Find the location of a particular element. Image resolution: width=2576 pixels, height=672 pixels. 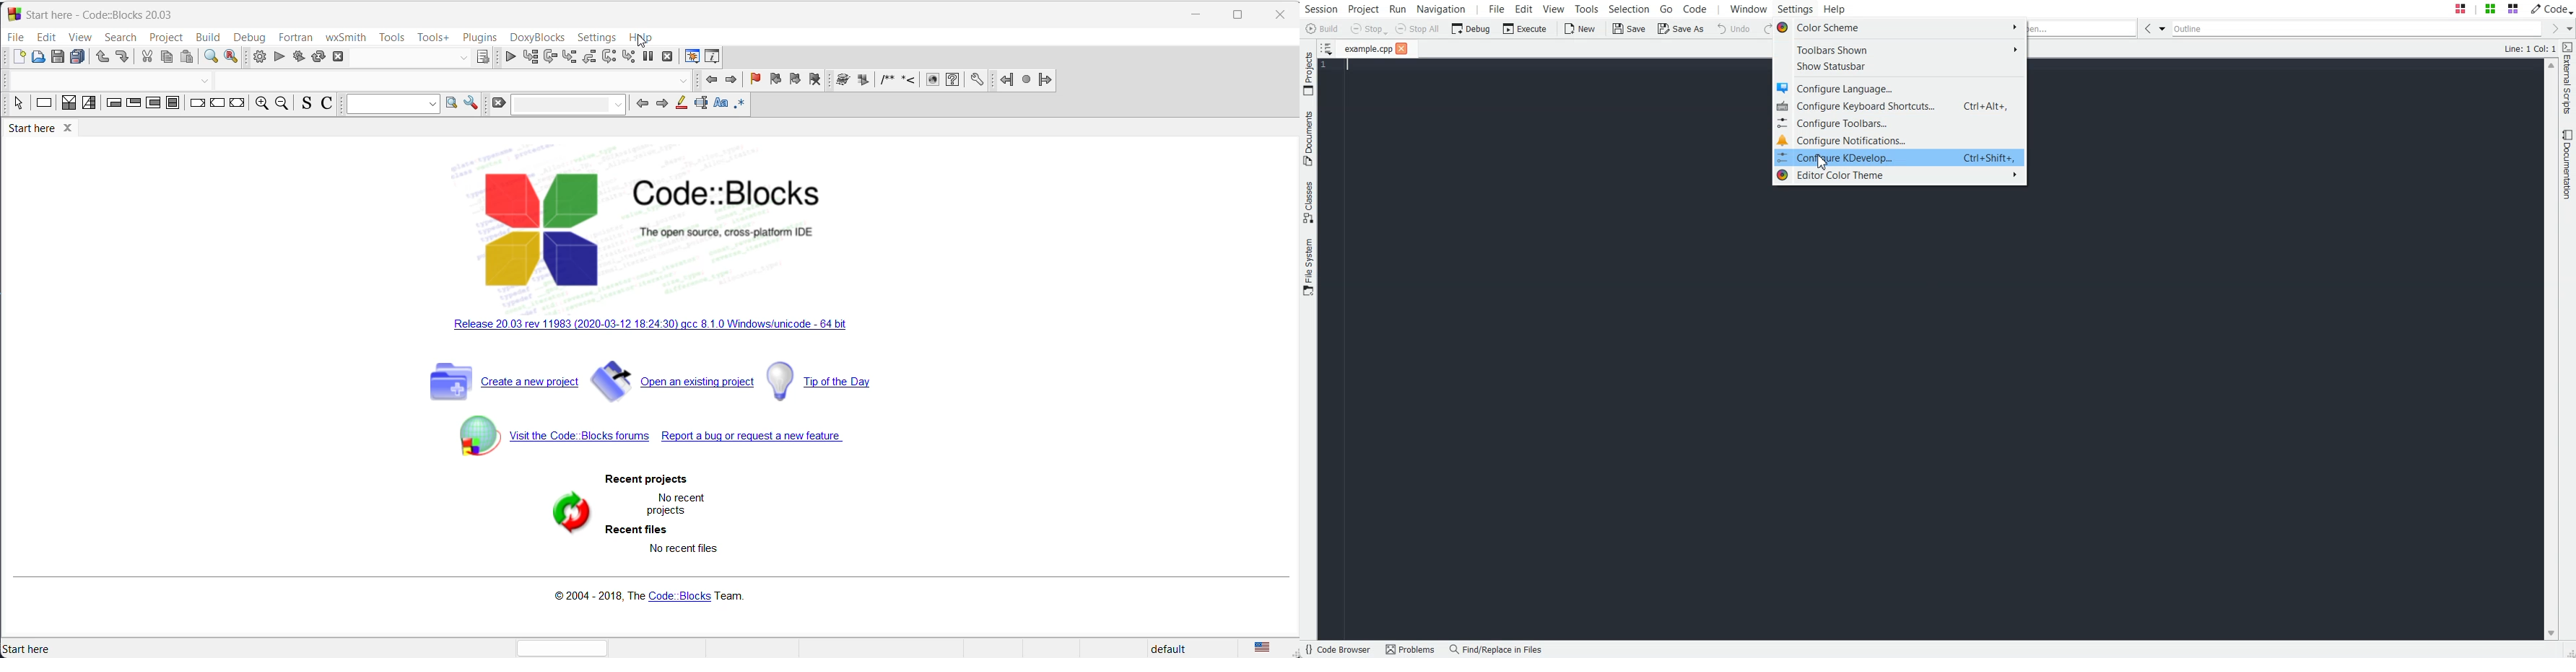

recent projects is located at coordinates (653, 481).